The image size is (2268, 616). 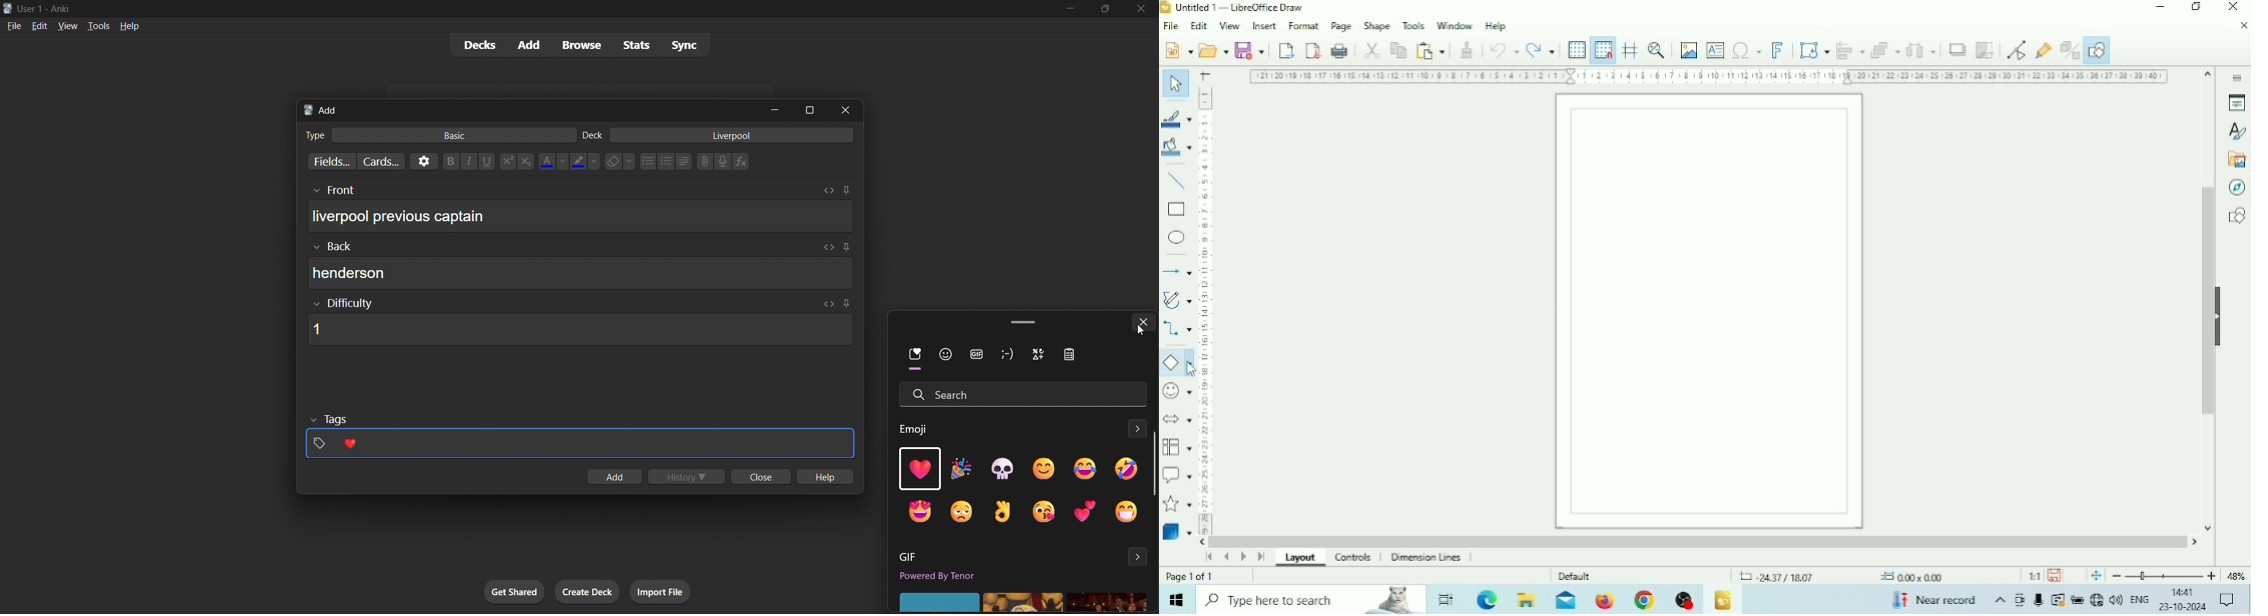 I want to click on Default, so click(x=1575, y=576).